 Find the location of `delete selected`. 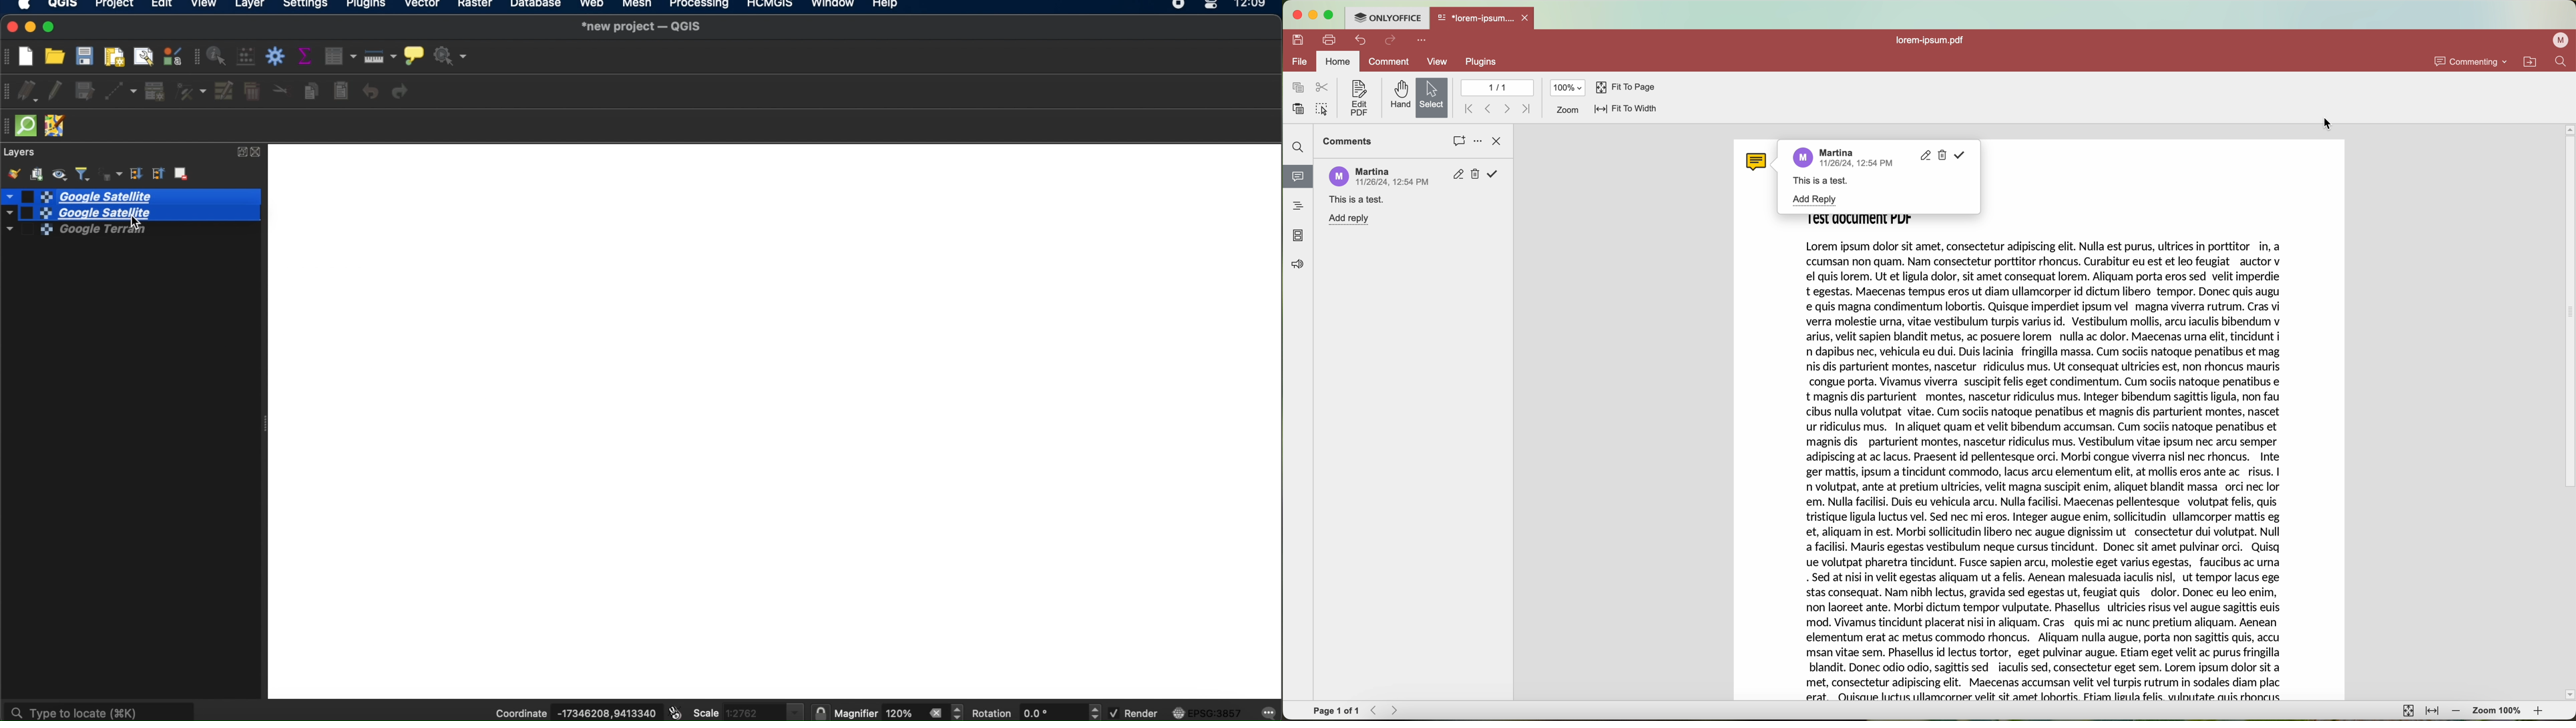

delete selected is located at coordinates (252, 93).